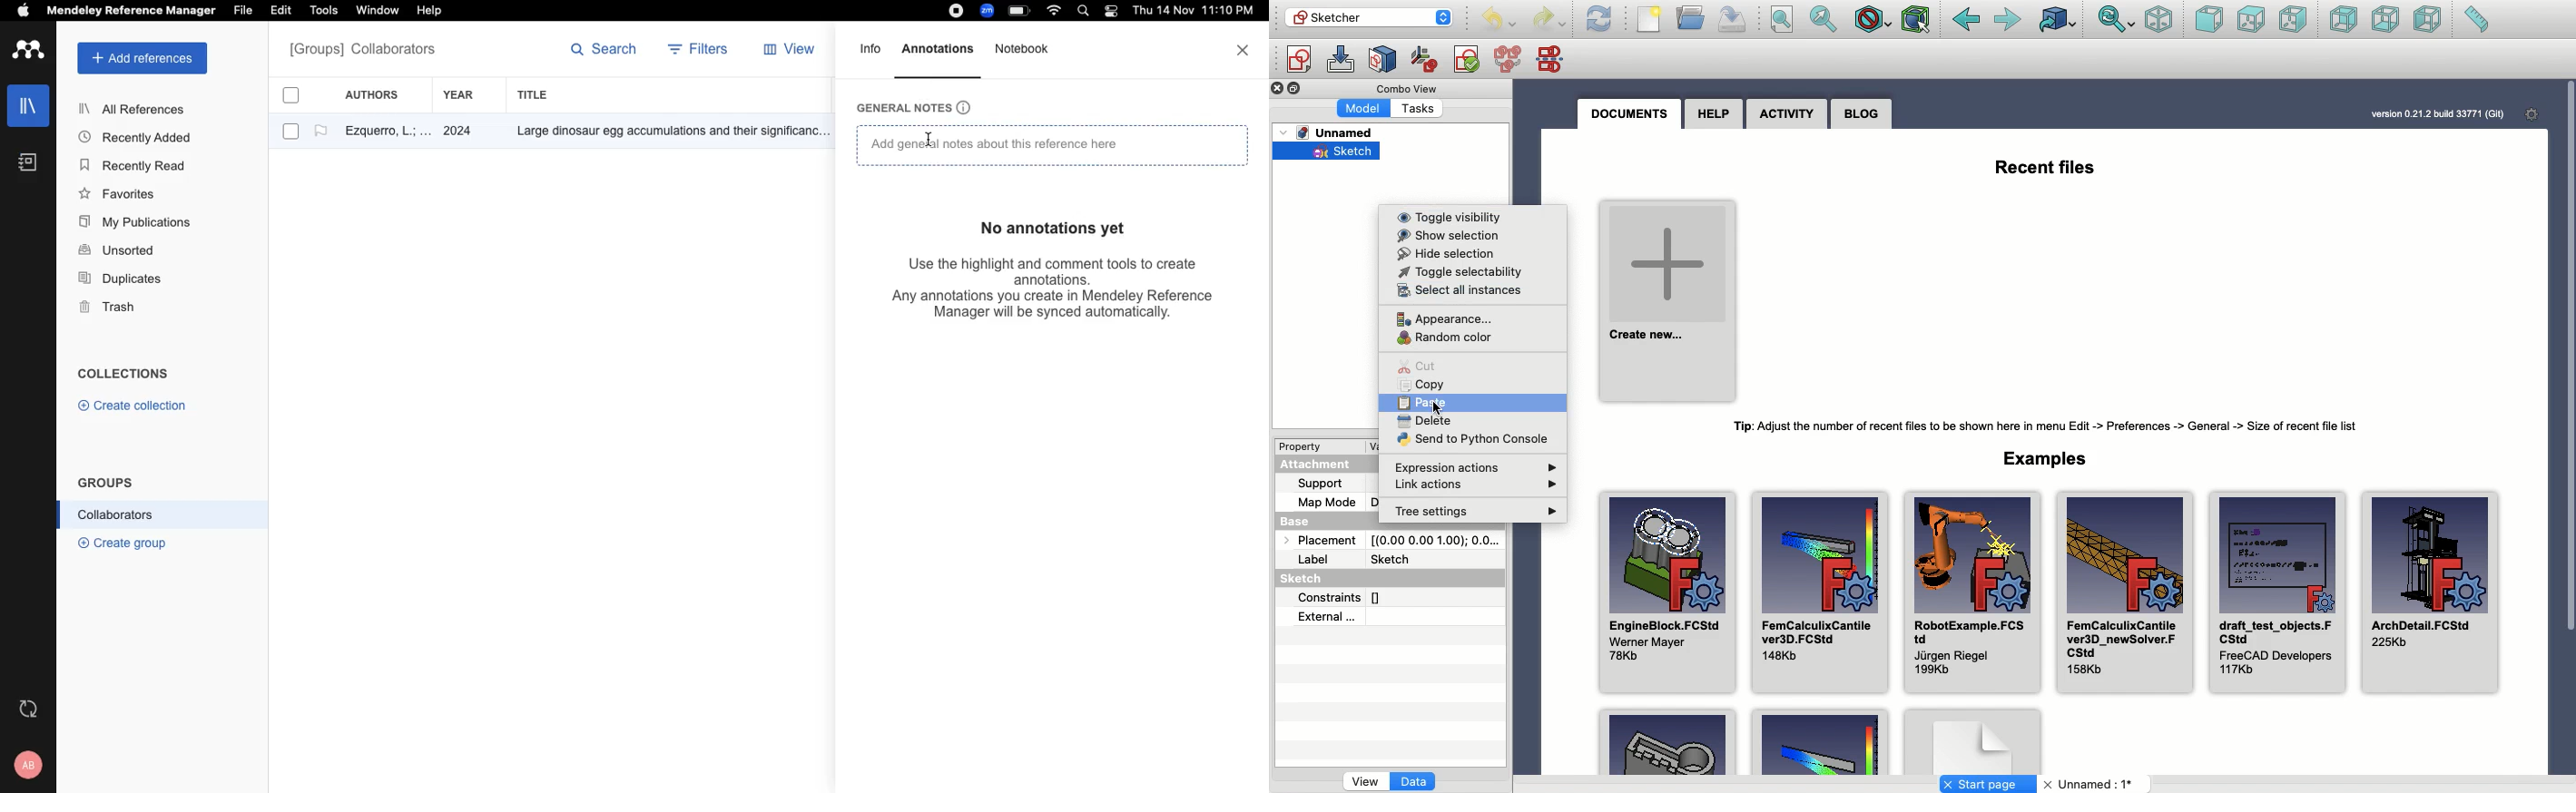 Image resolution: width=2576 pixels, height=812 pixels. What do you see at coordinates (1365, 107) in the screenshot?
I see `Model+` at bounding box center [1365, 107].